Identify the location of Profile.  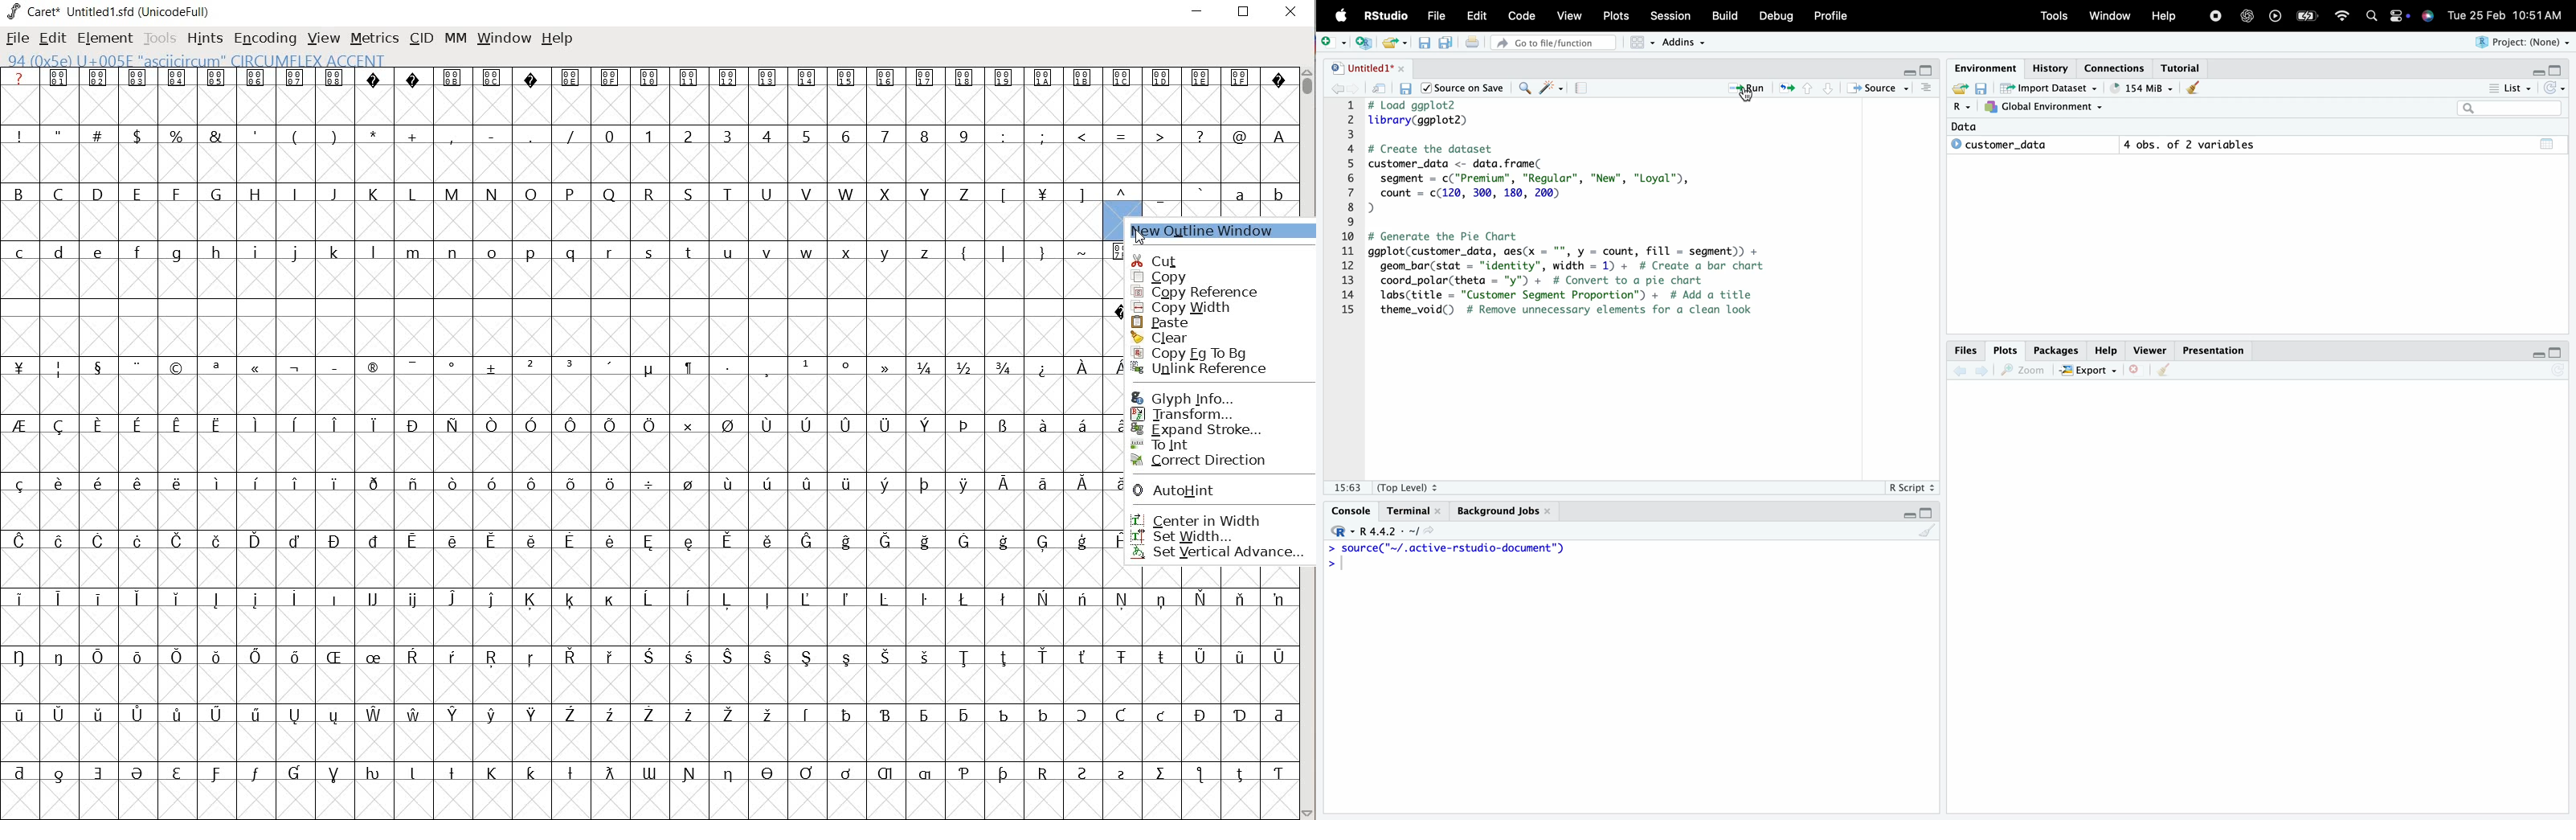
(1835, 15).